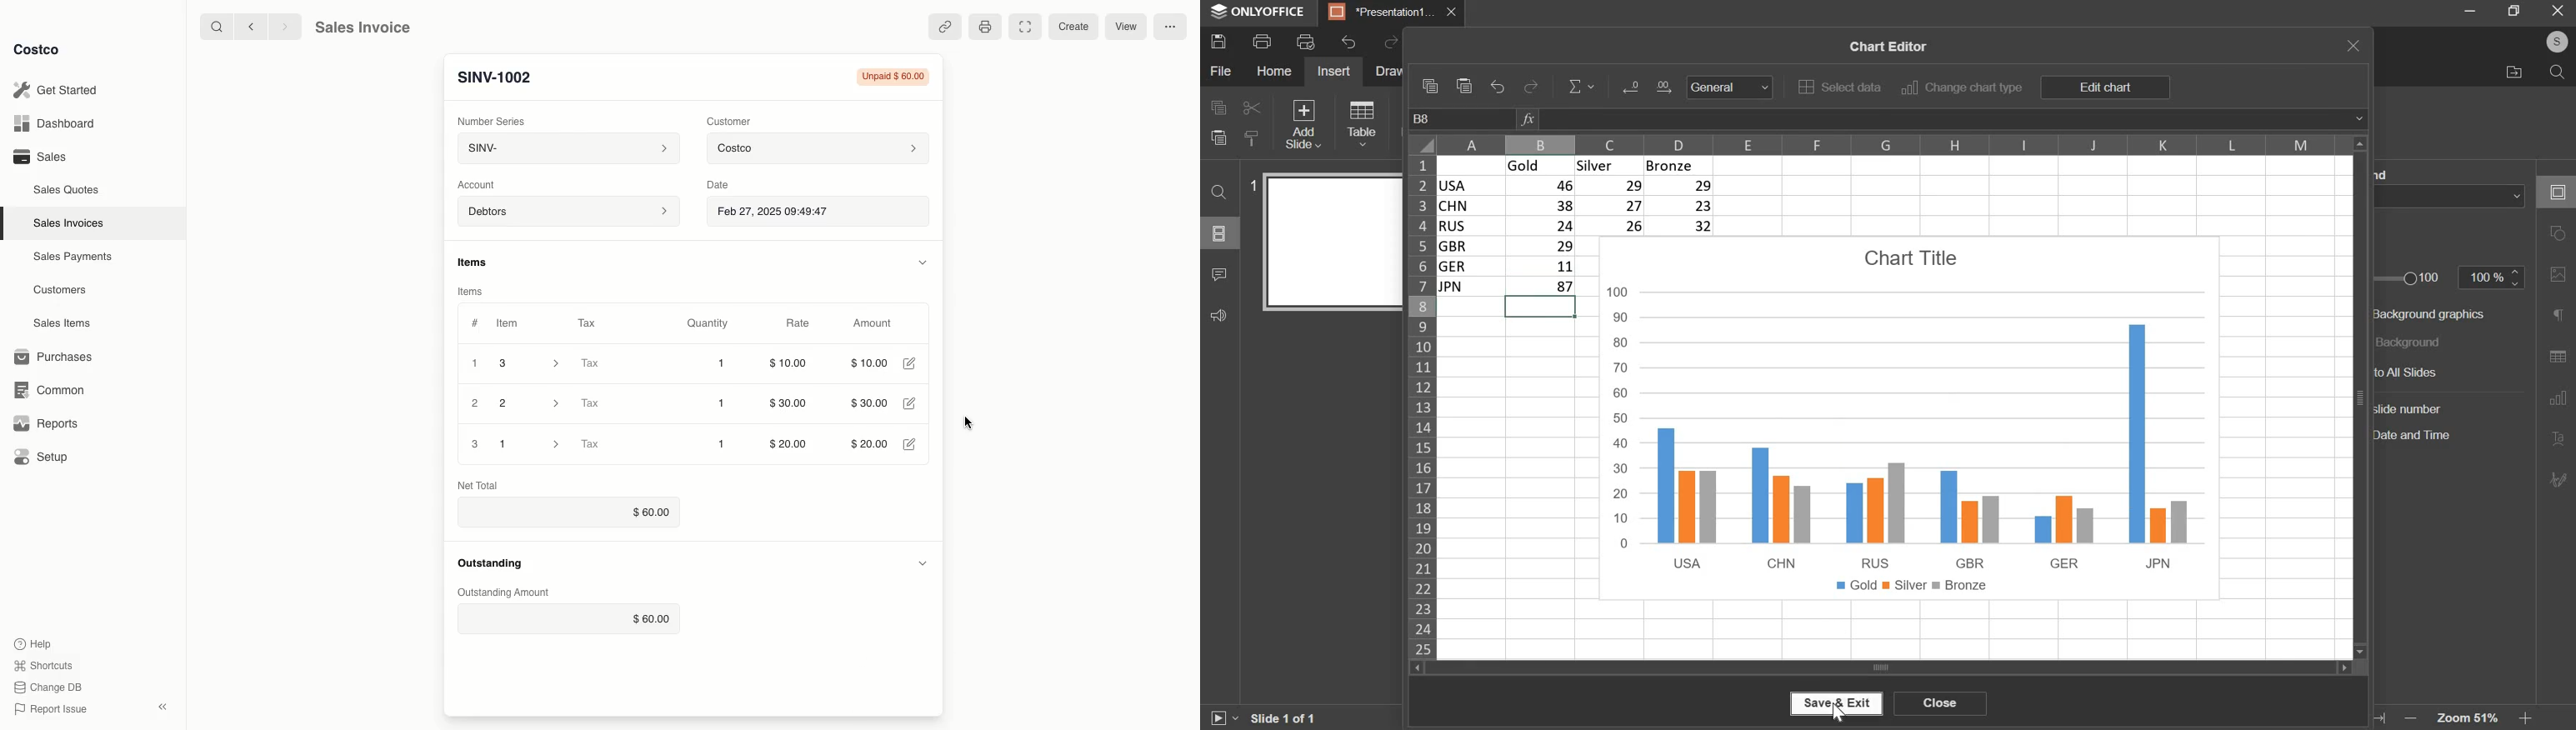 This screenshot has width=2576, height=756. Describe the element at coordinates (1542, 288) in the screenshot. I see `7` at that location.